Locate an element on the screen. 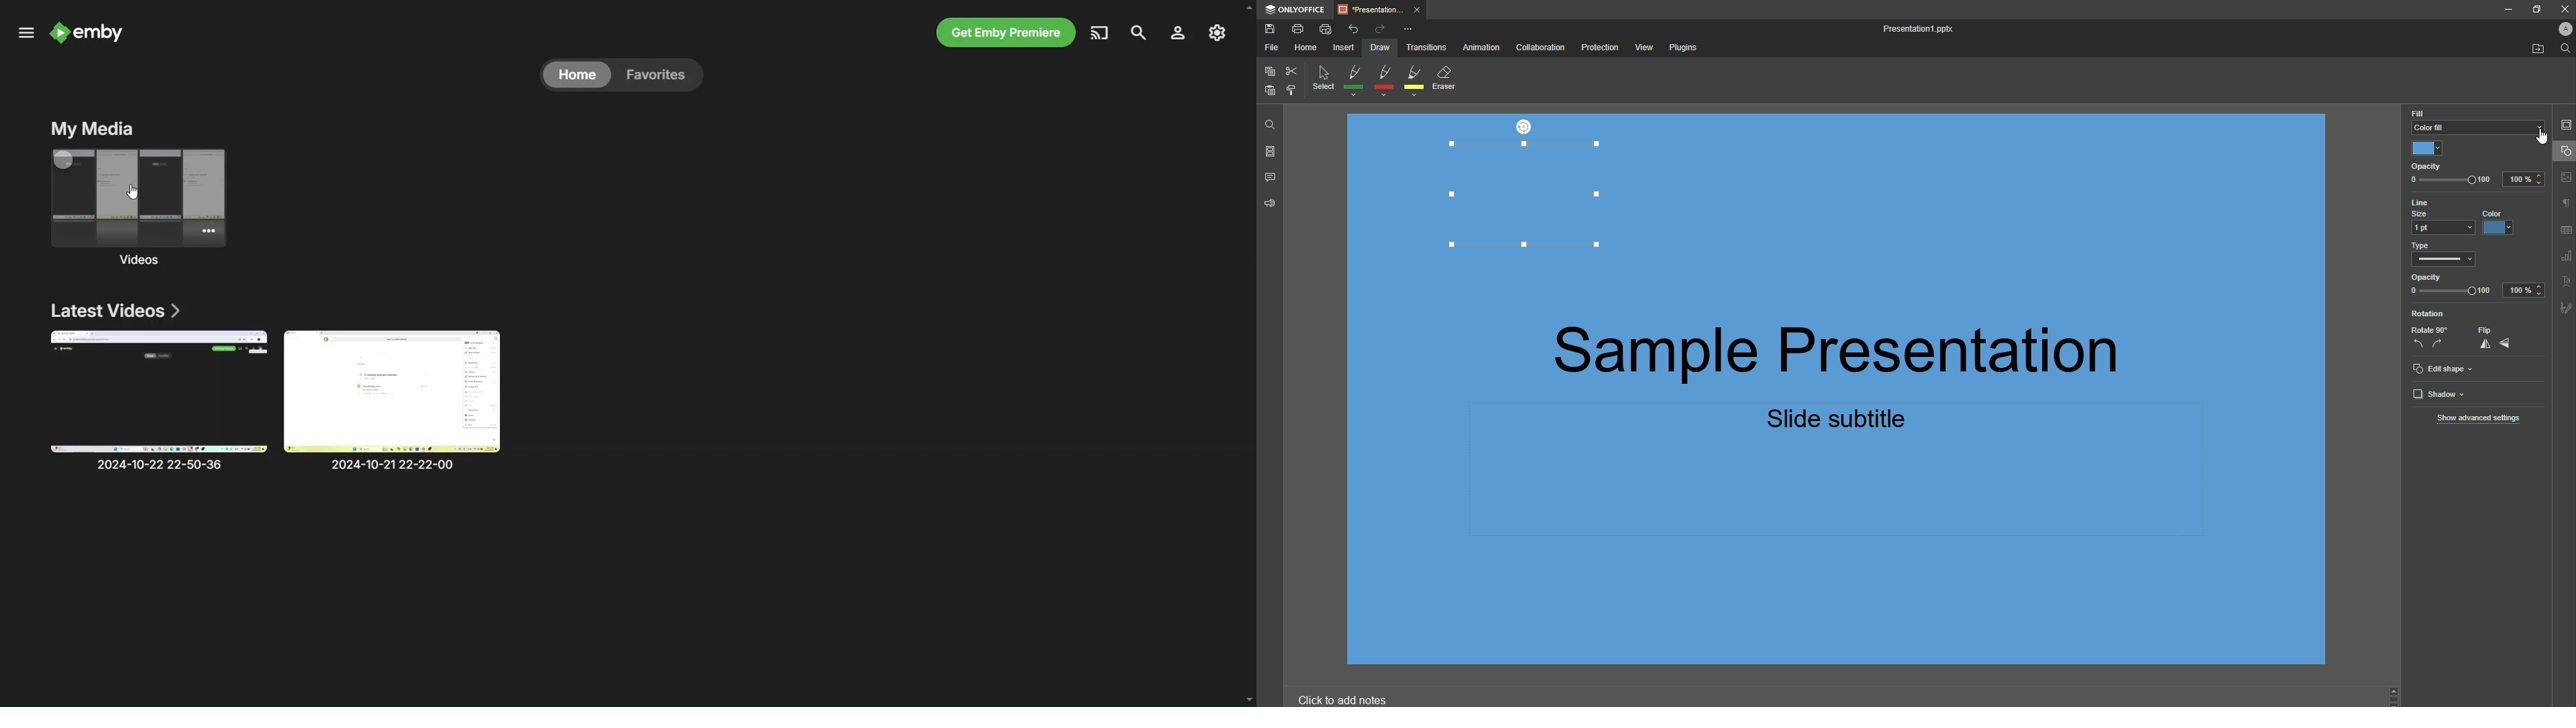 Image resolution: width=2576 pixels, height=728 pixels. Blue Color is located at coordinates (2502, 224).